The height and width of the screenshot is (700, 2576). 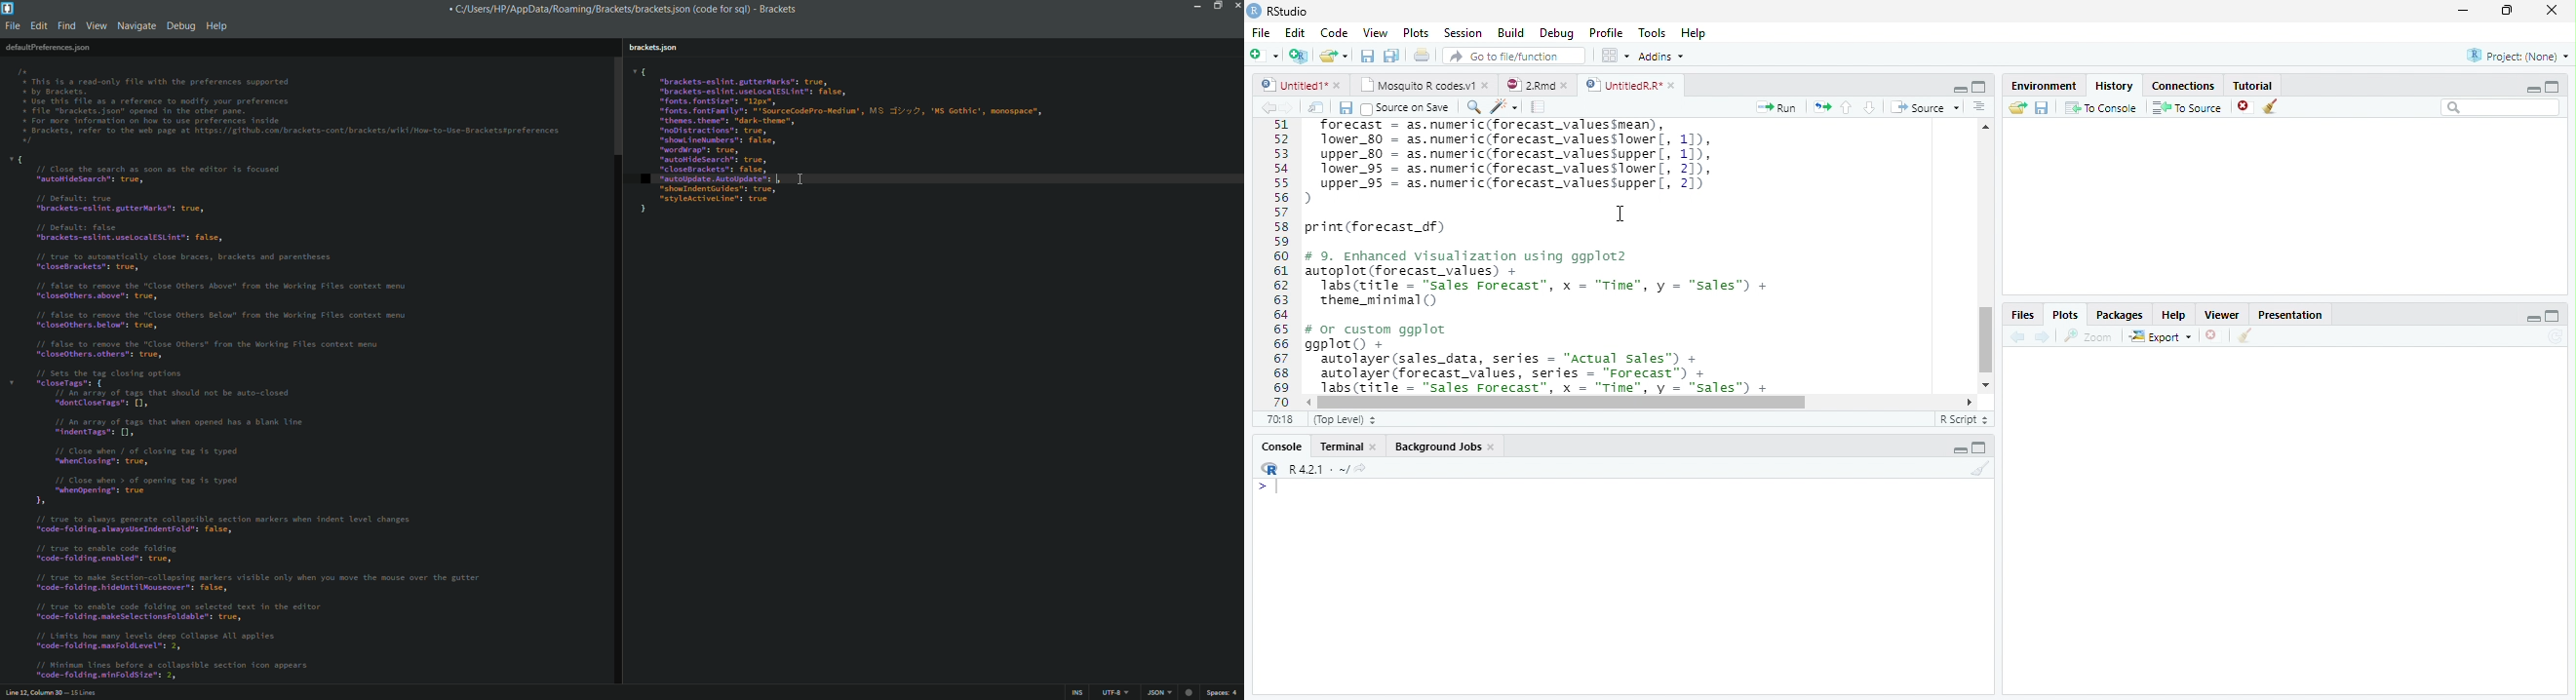 I want to click on Presentation, so click(x=2290, y=315).